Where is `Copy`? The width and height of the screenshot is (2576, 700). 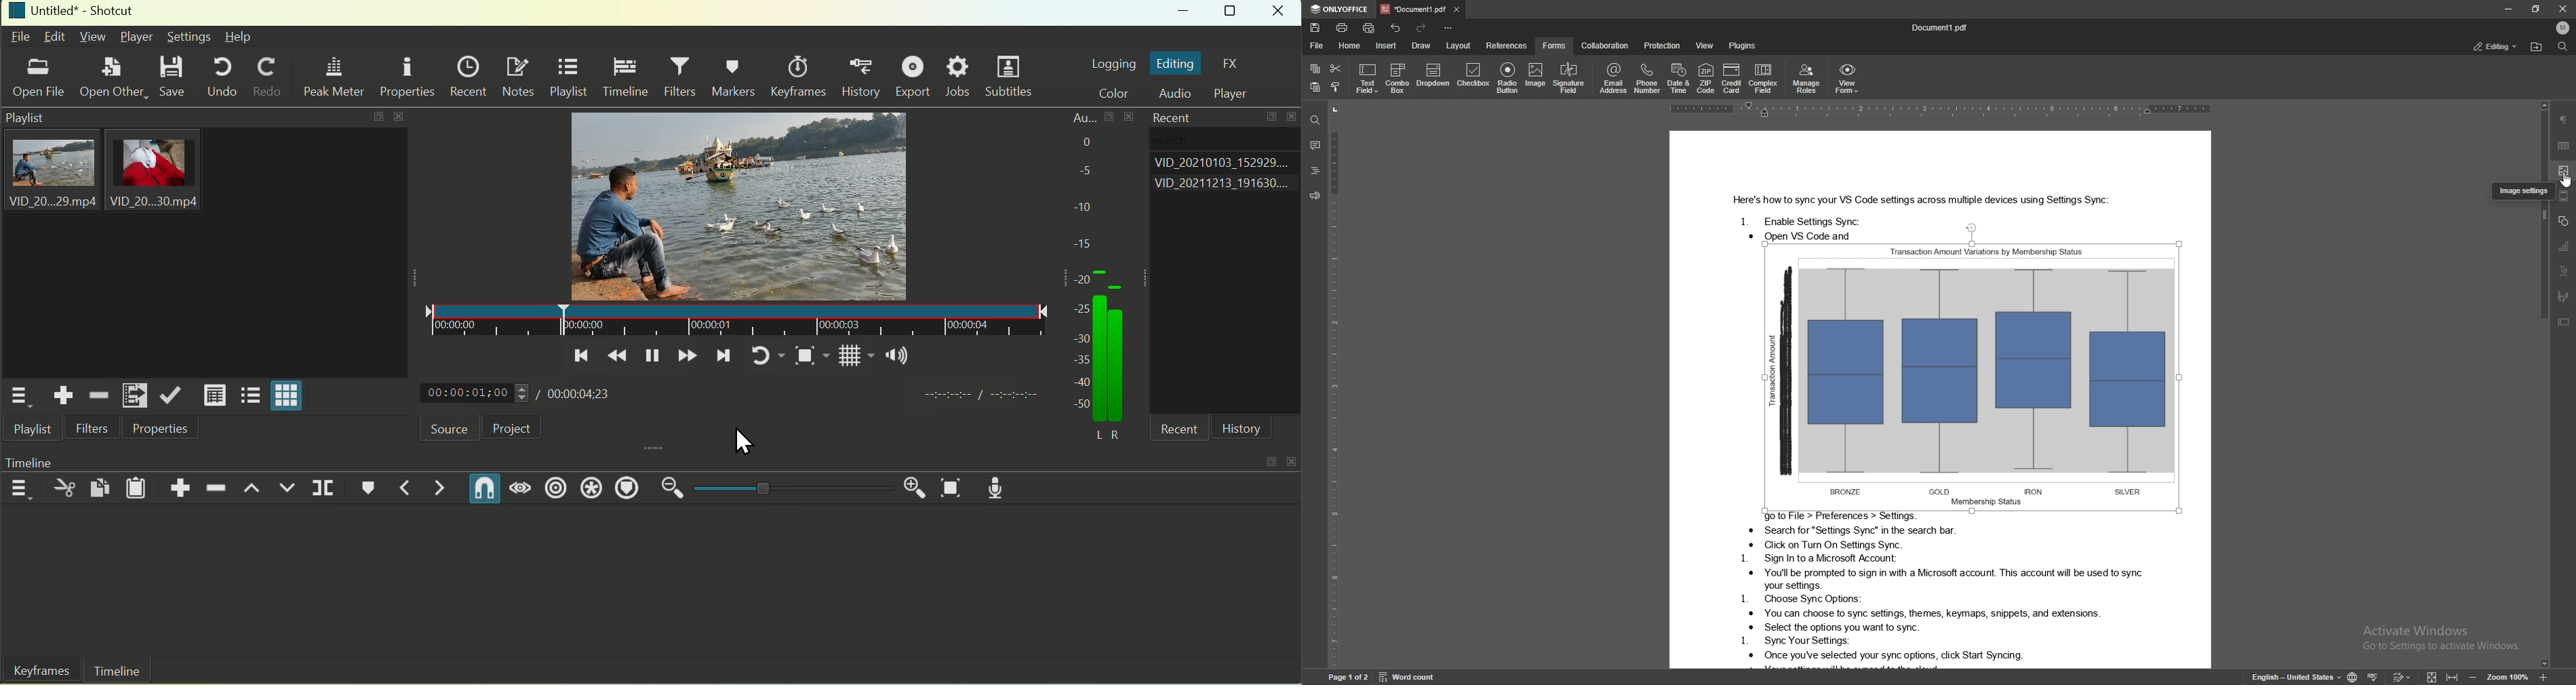 Copy is located at coordinates (102, 486).